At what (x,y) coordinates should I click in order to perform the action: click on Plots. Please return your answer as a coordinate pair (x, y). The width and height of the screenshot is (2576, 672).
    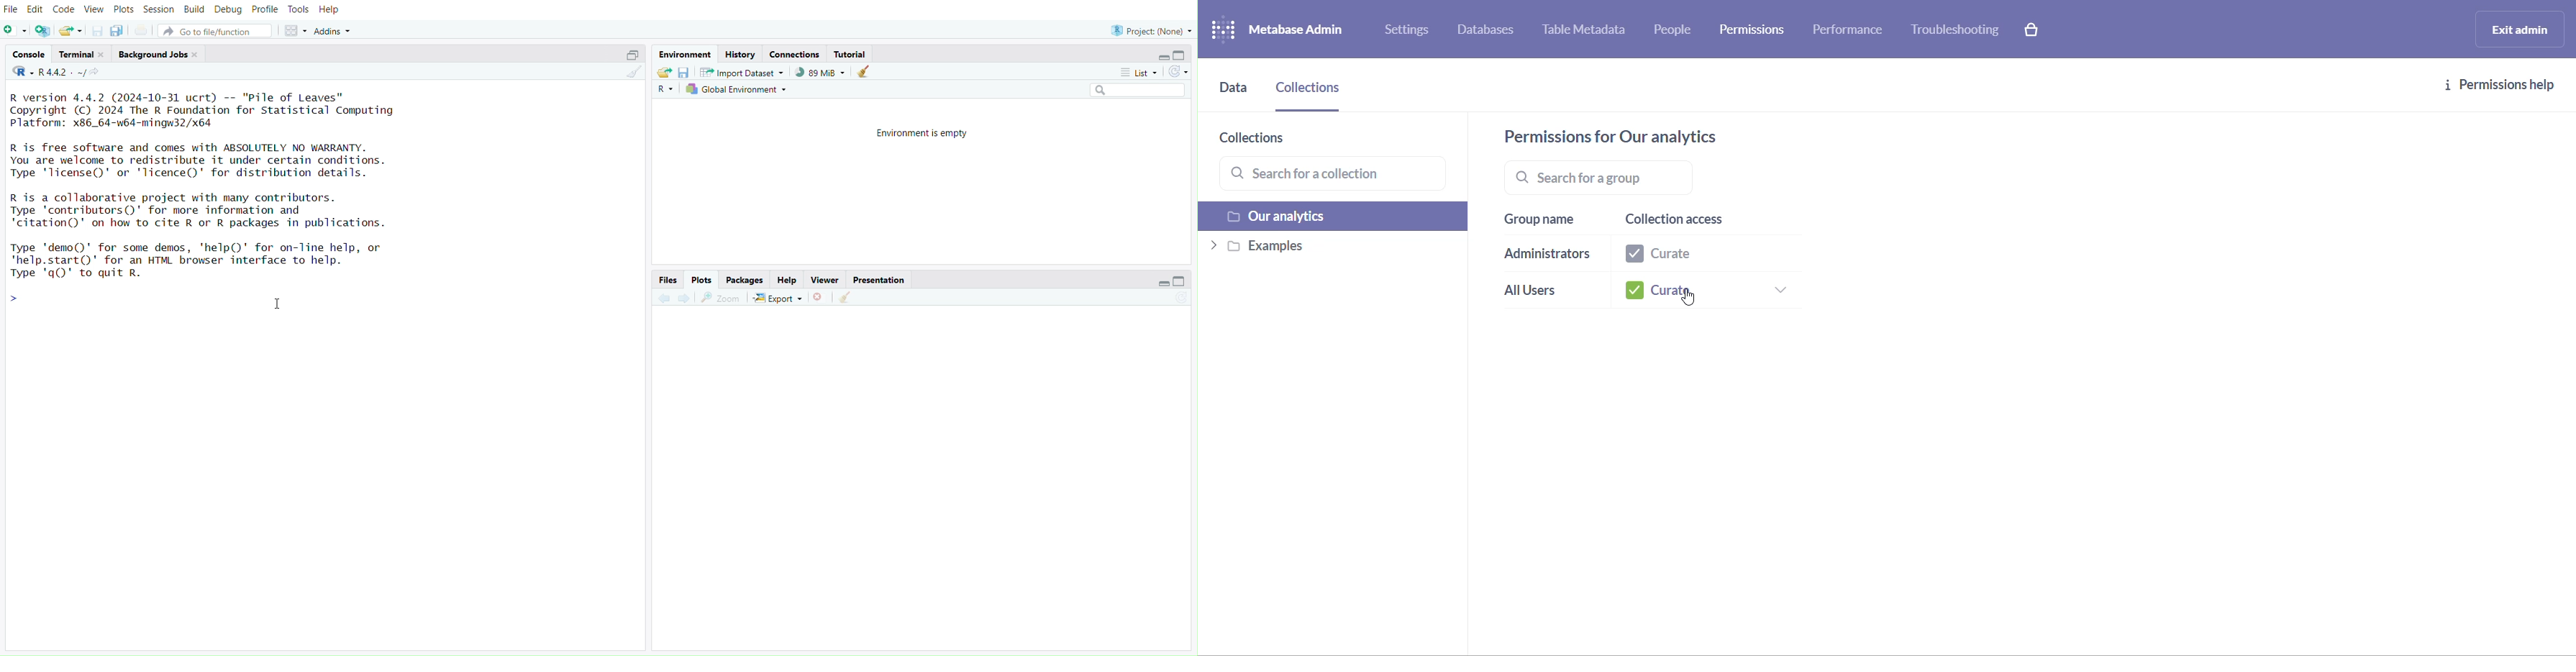
    Looking at the image, I should click on (121, 10).